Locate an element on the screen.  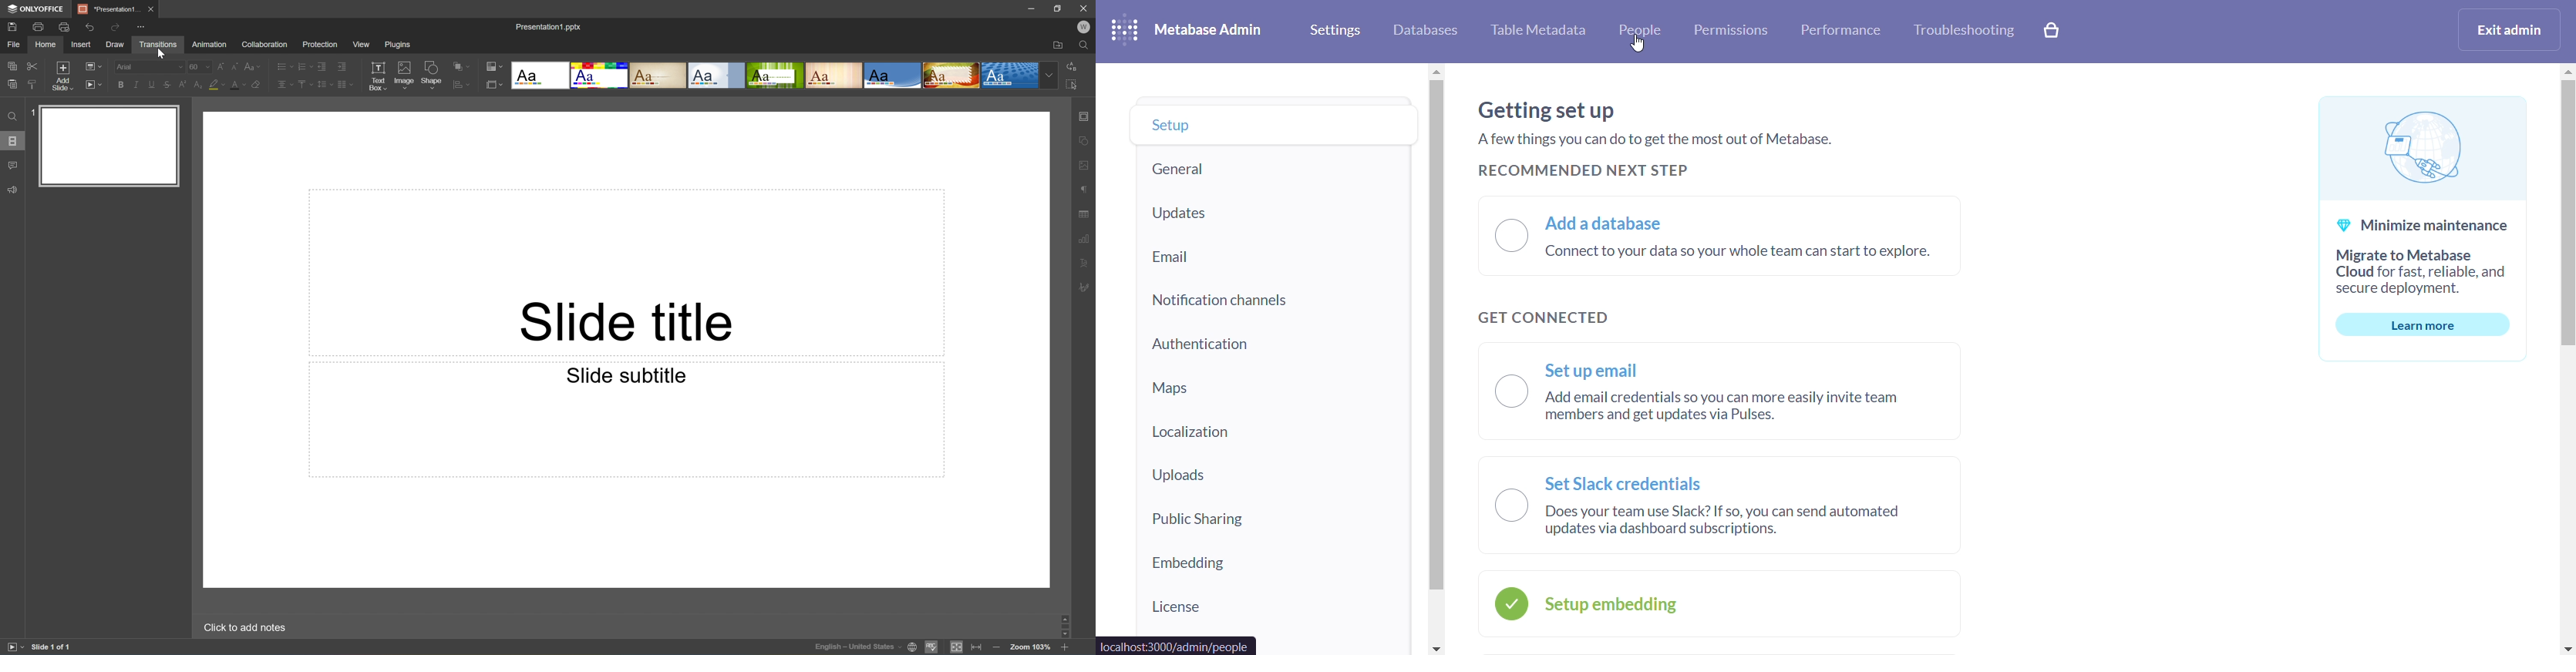
cursor is located at coordinates (1638, 45).